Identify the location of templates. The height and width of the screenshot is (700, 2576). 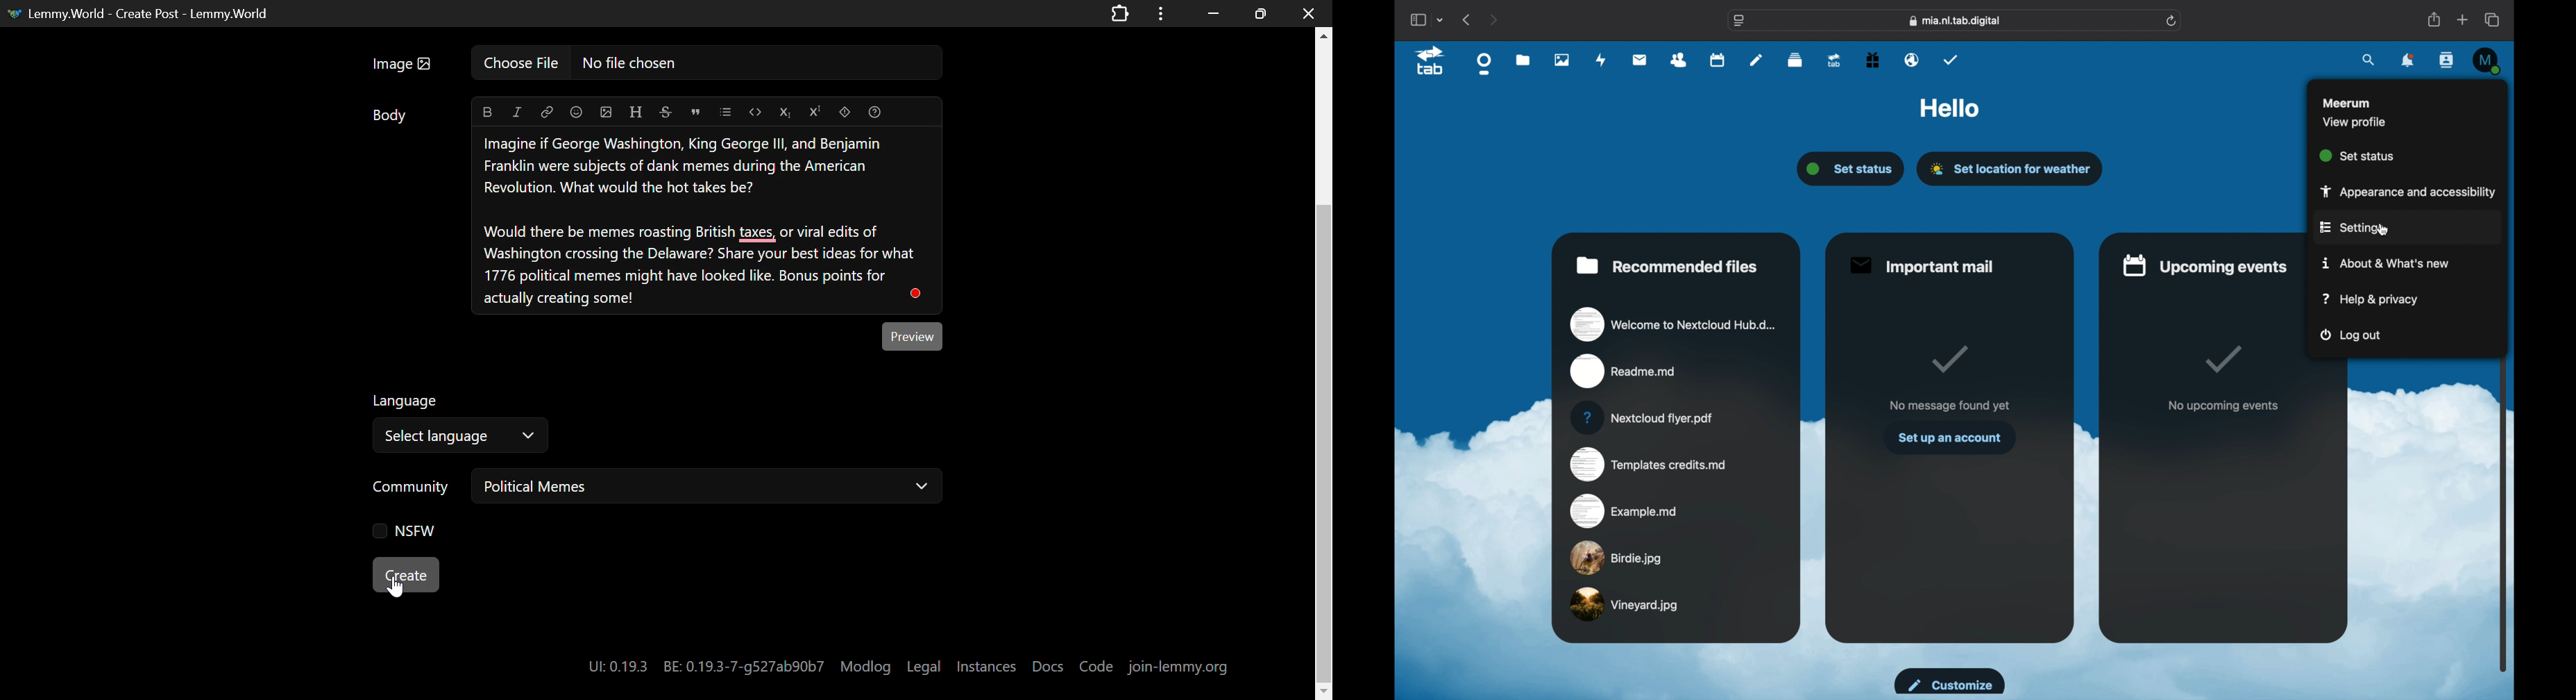
(1648, 465).